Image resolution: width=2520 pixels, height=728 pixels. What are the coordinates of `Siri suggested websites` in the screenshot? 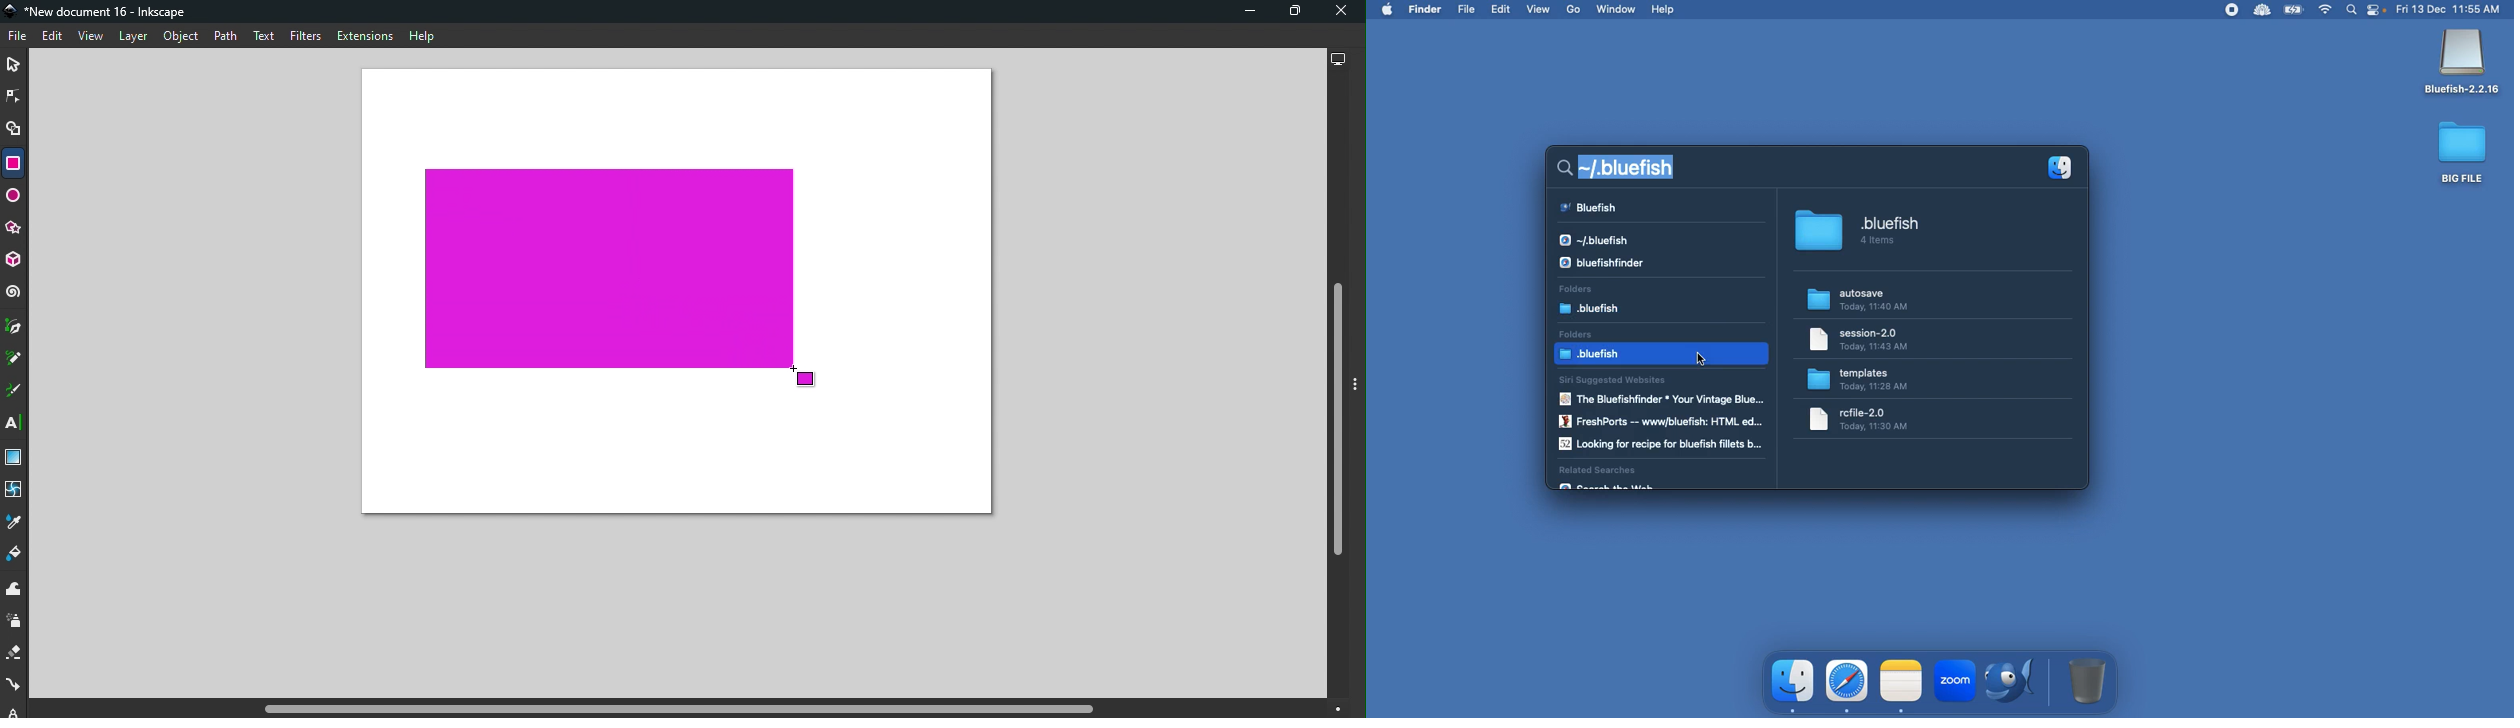 It's located at (1663, 415).